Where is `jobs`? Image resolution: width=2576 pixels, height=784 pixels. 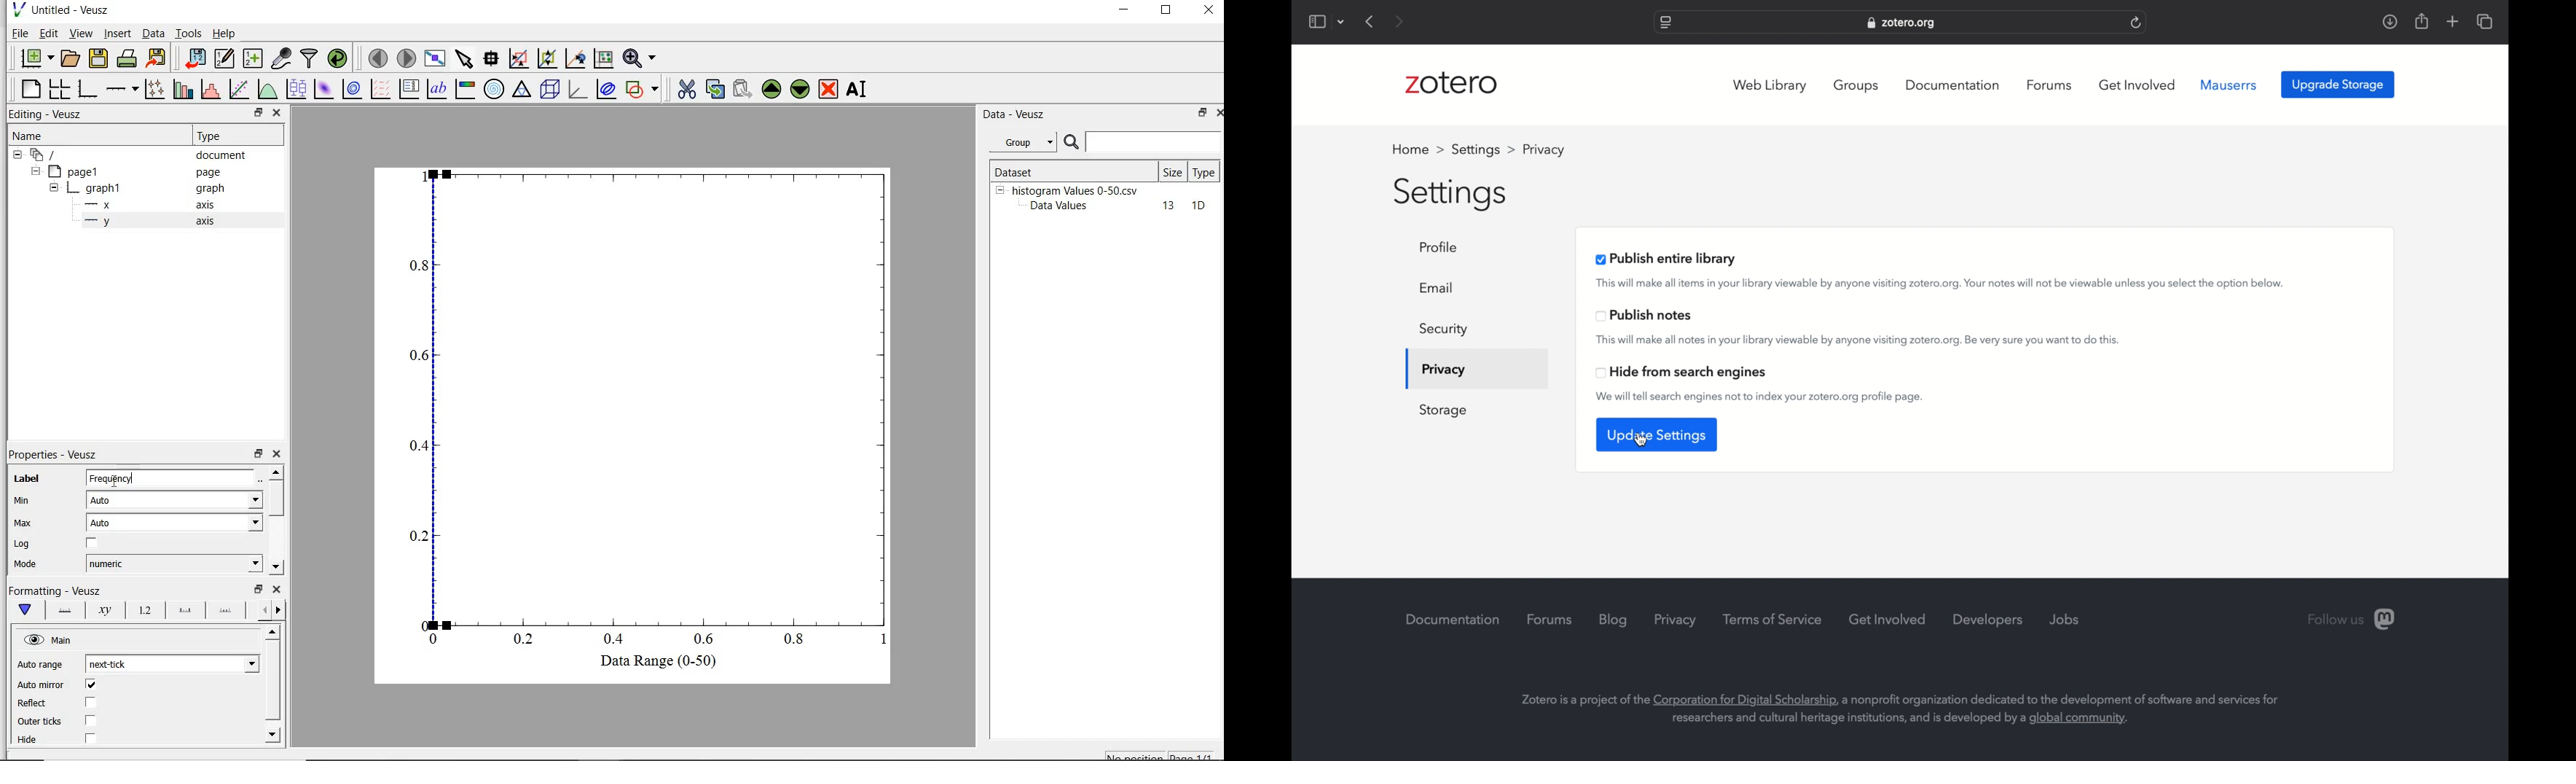
jobs is located at coordinates (2065, 620).